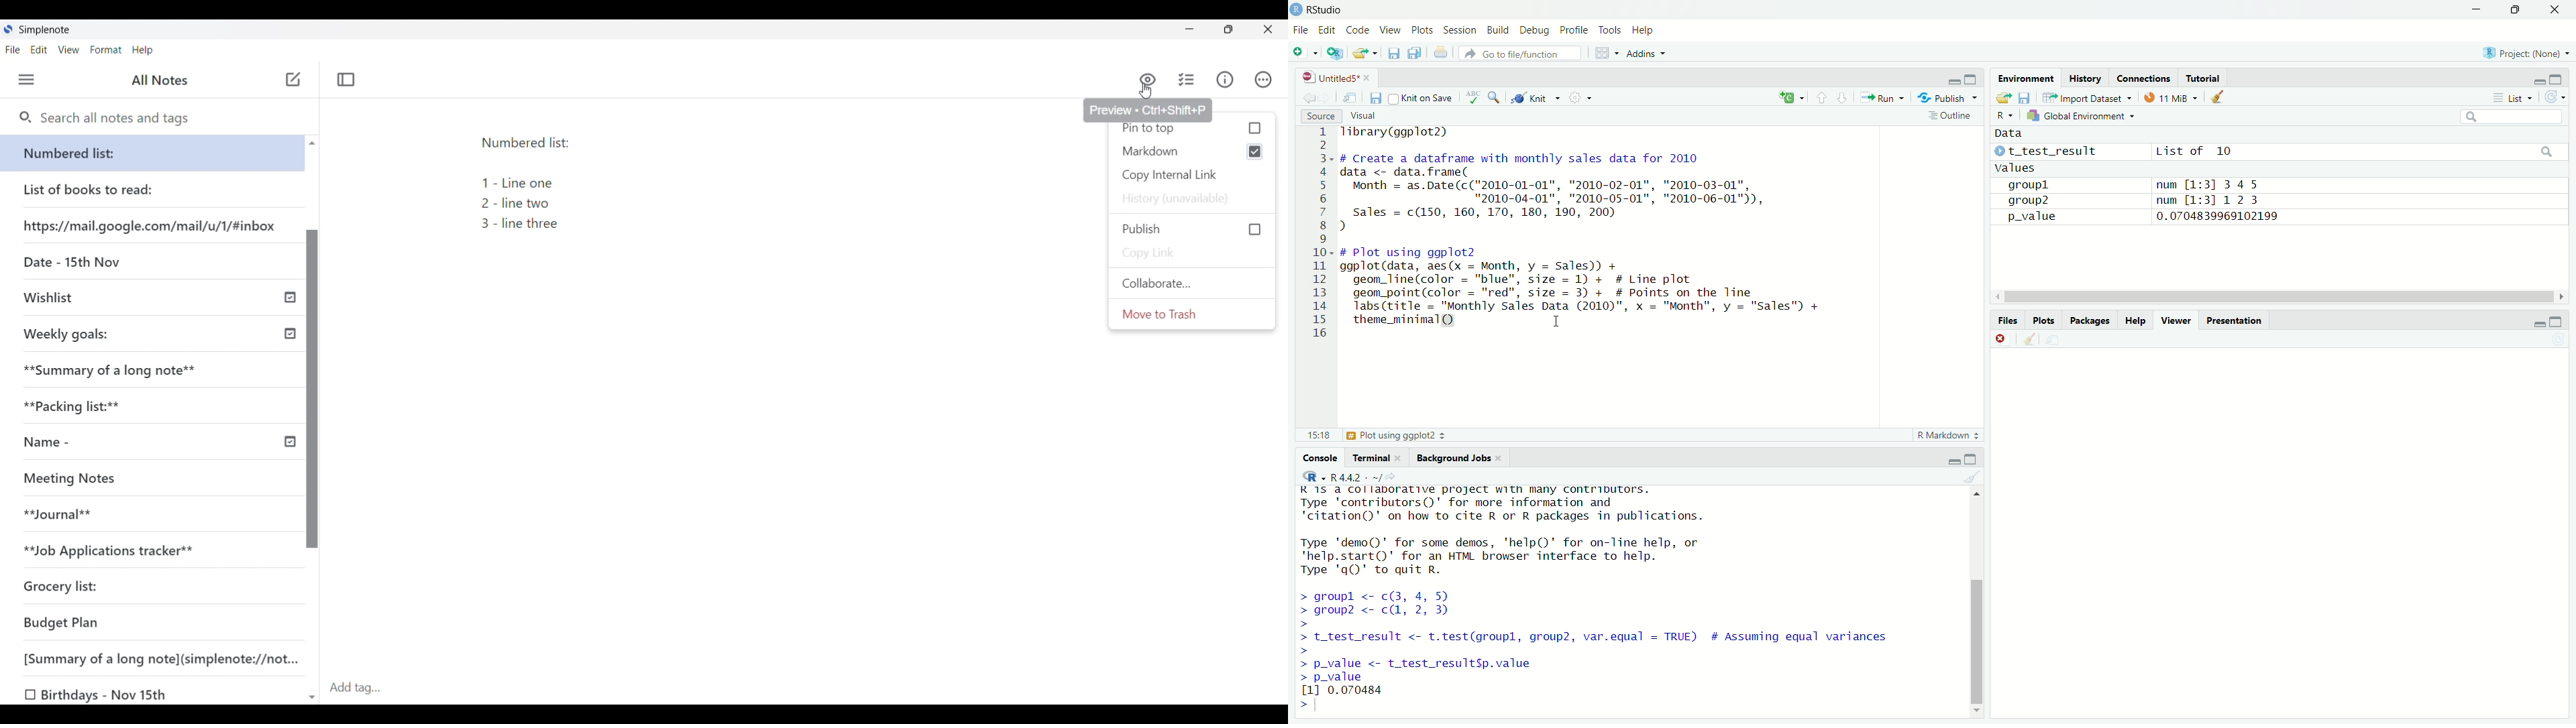 The width and height of the screenshot is (2576, 728). What do you see at coordinates (1326, 28) in the screenshot?
I see `Edit` at bounding box center [1326, 28].